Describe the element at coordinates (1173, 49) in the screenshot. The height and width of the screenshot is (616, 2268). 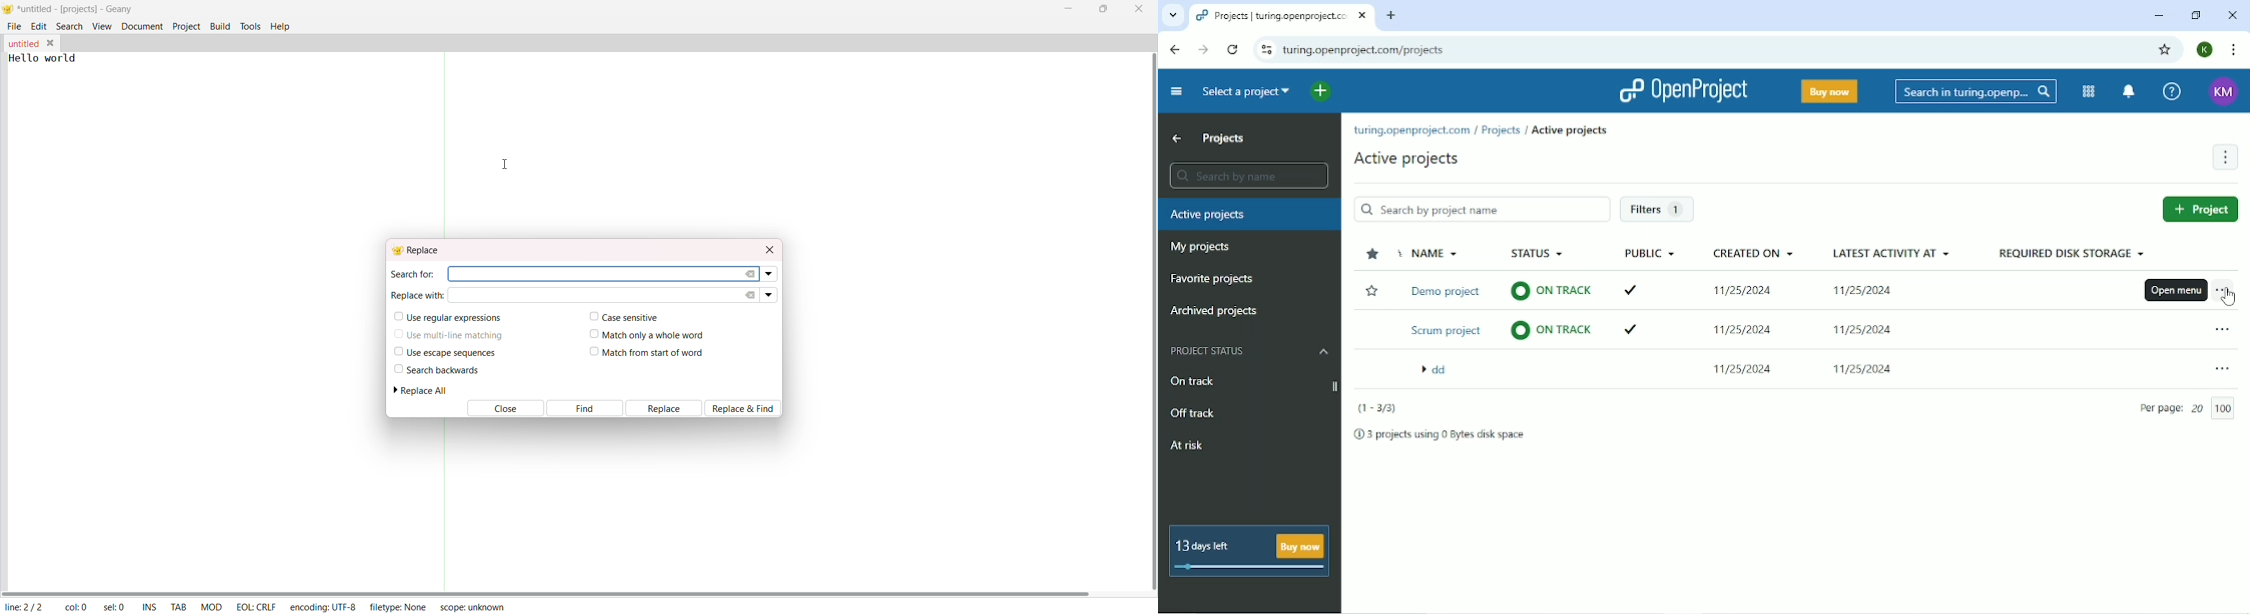
I see `Back` at that location.